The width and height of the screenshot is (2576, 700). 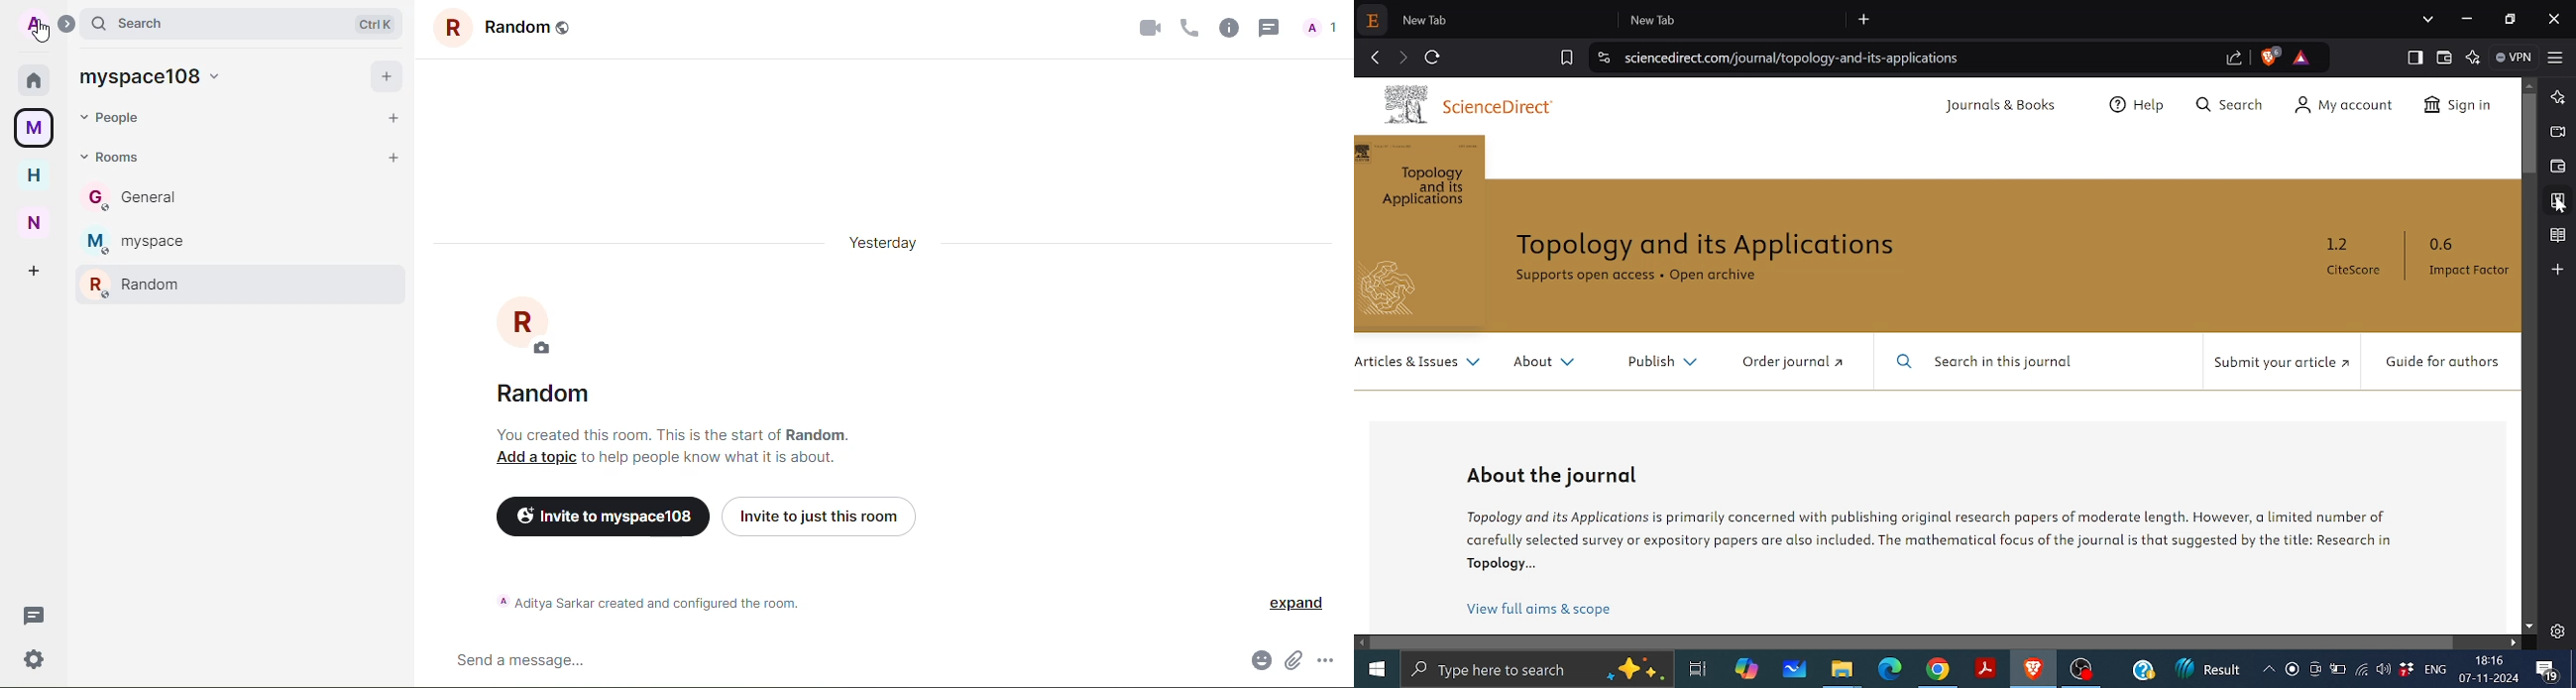 I want to click on search, so click(x=136, y=23).